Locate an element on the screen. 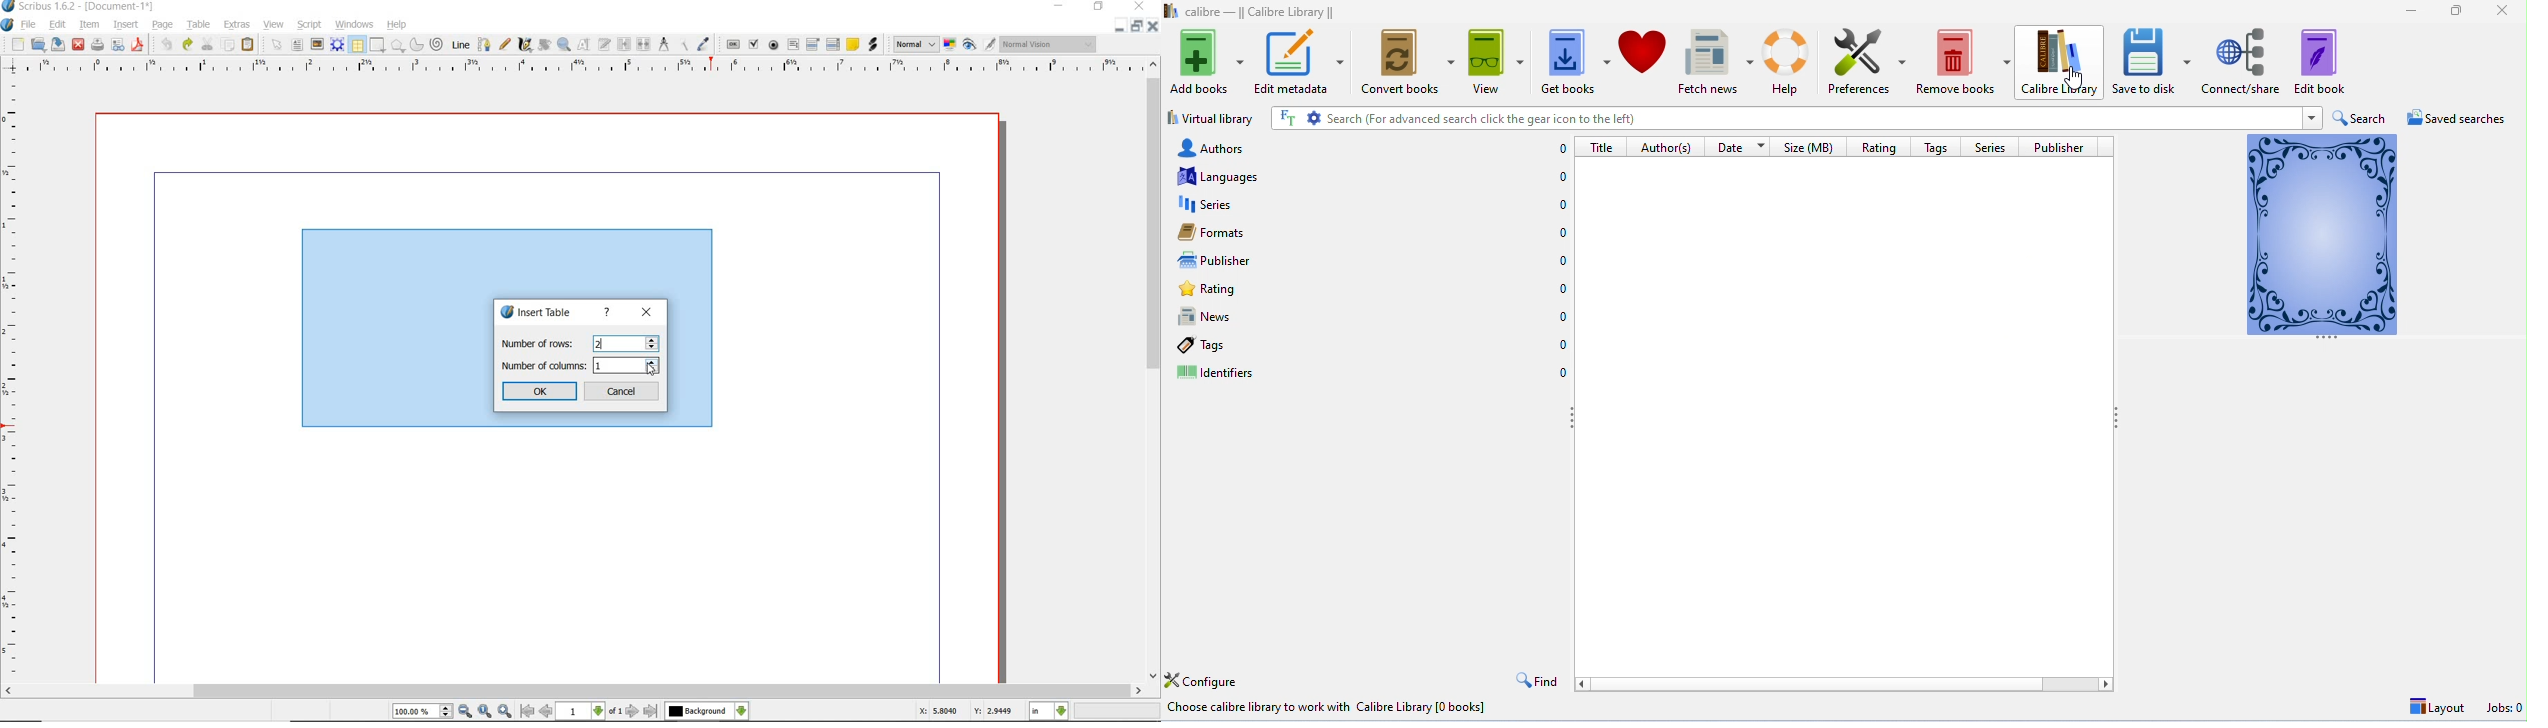 Image resolution: width=2548 pixels, height=728 pixels. text annotation is located at coordinates (854, 45).